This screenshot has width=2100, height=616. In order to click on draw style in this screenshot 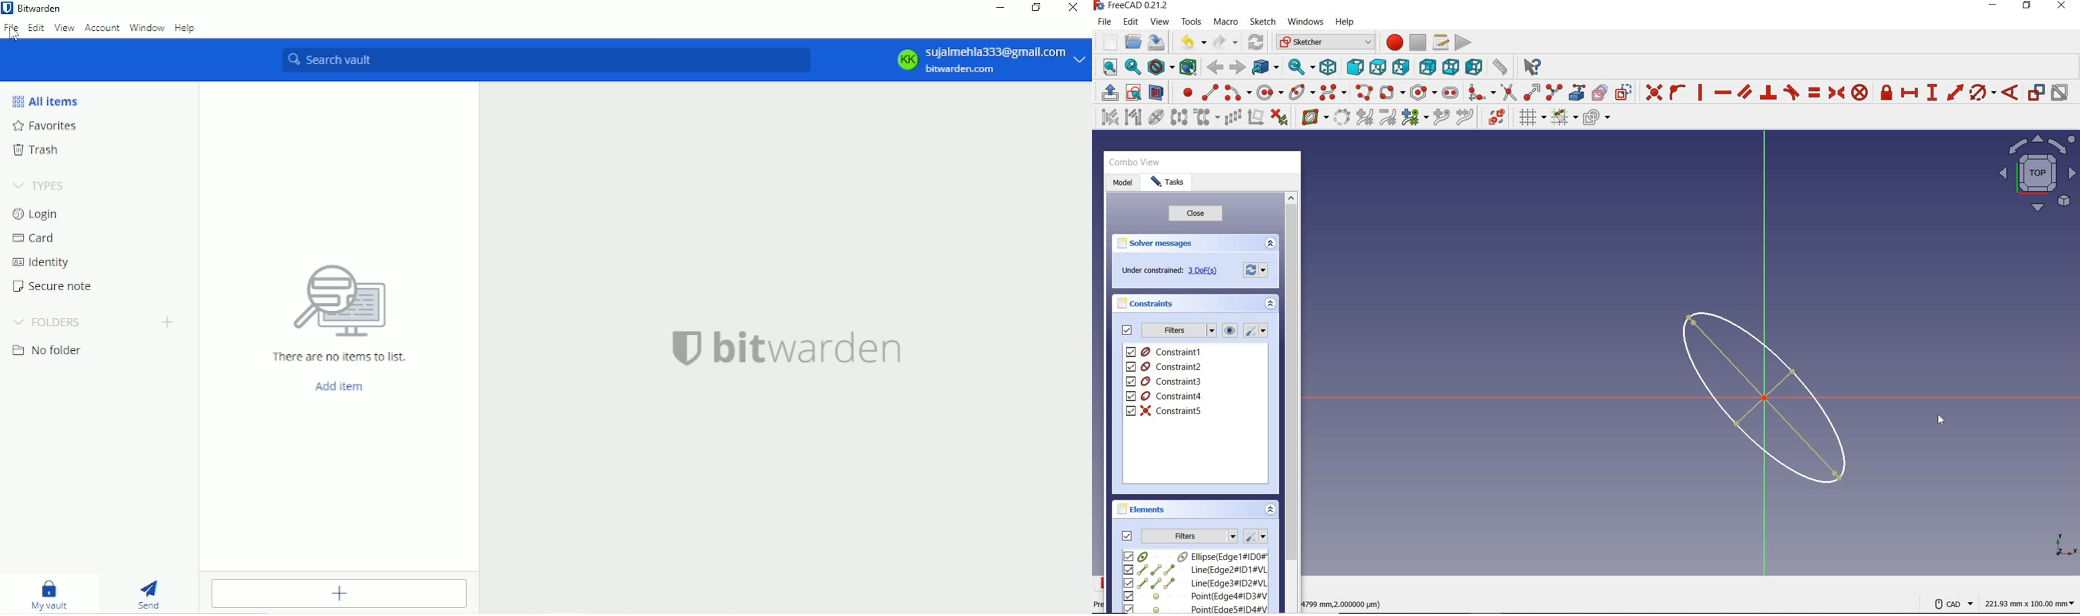, I will do `click(1161, 66)`.